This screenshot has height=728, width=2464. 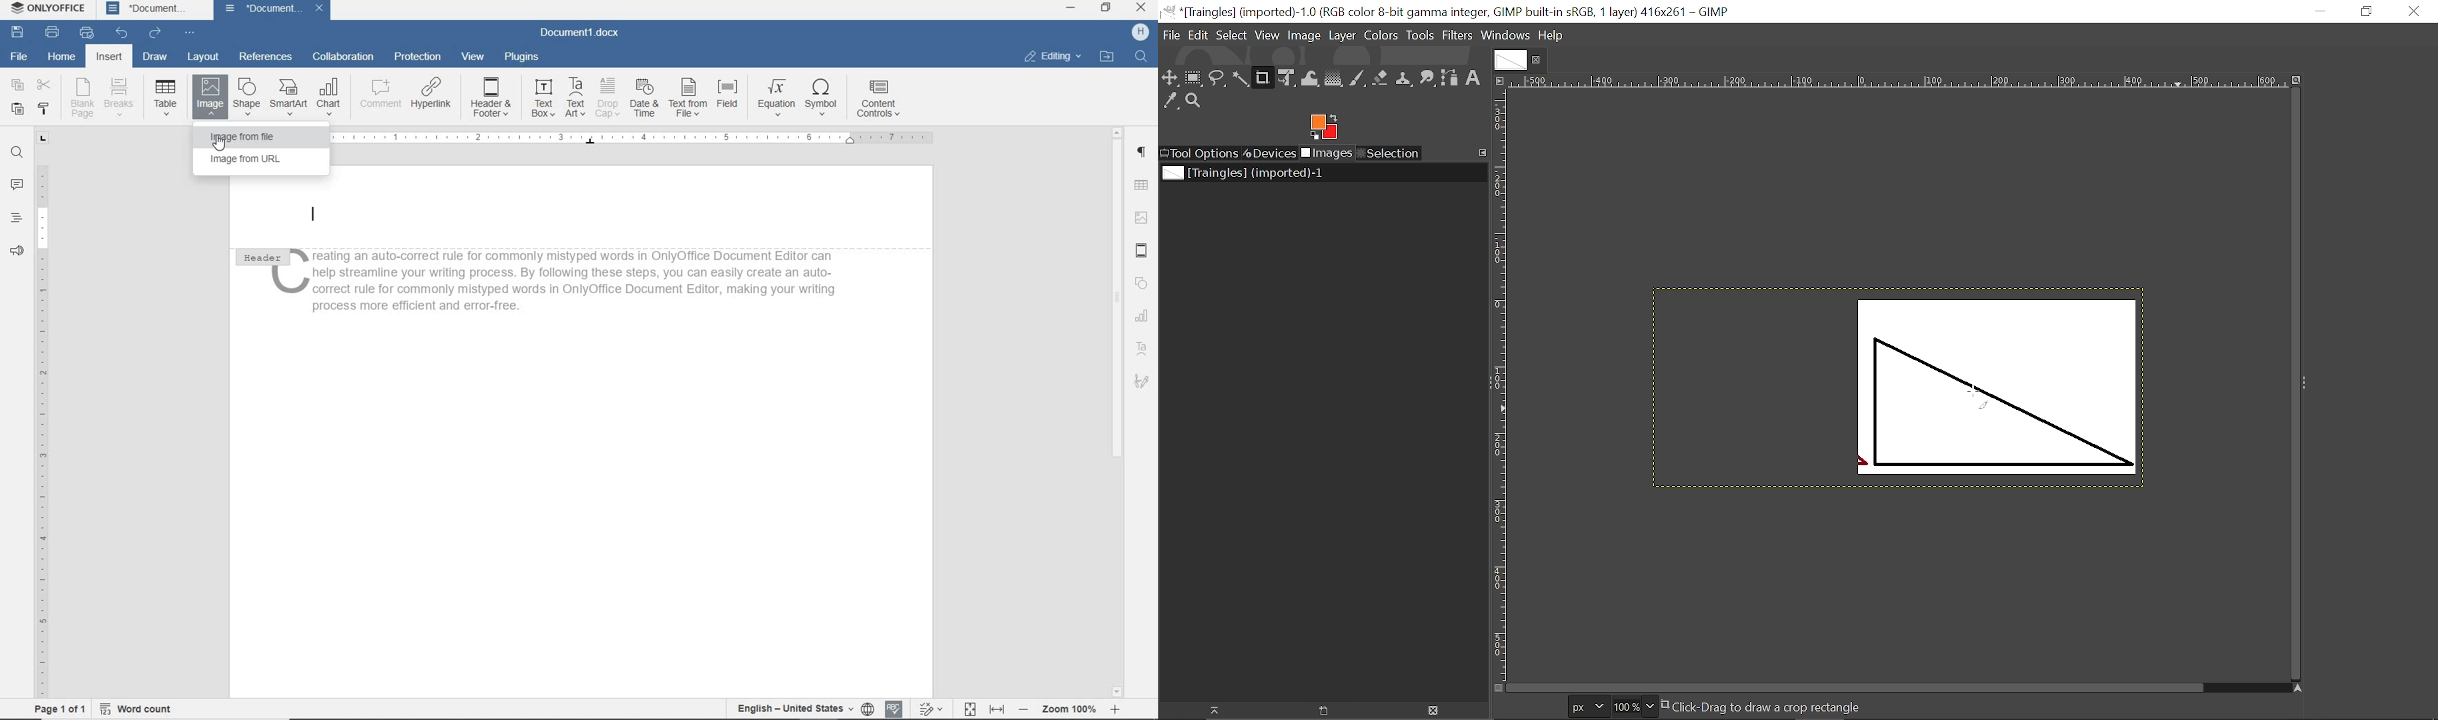 I want to click on DOCUMENT .docx, so click(x=580, y=32).